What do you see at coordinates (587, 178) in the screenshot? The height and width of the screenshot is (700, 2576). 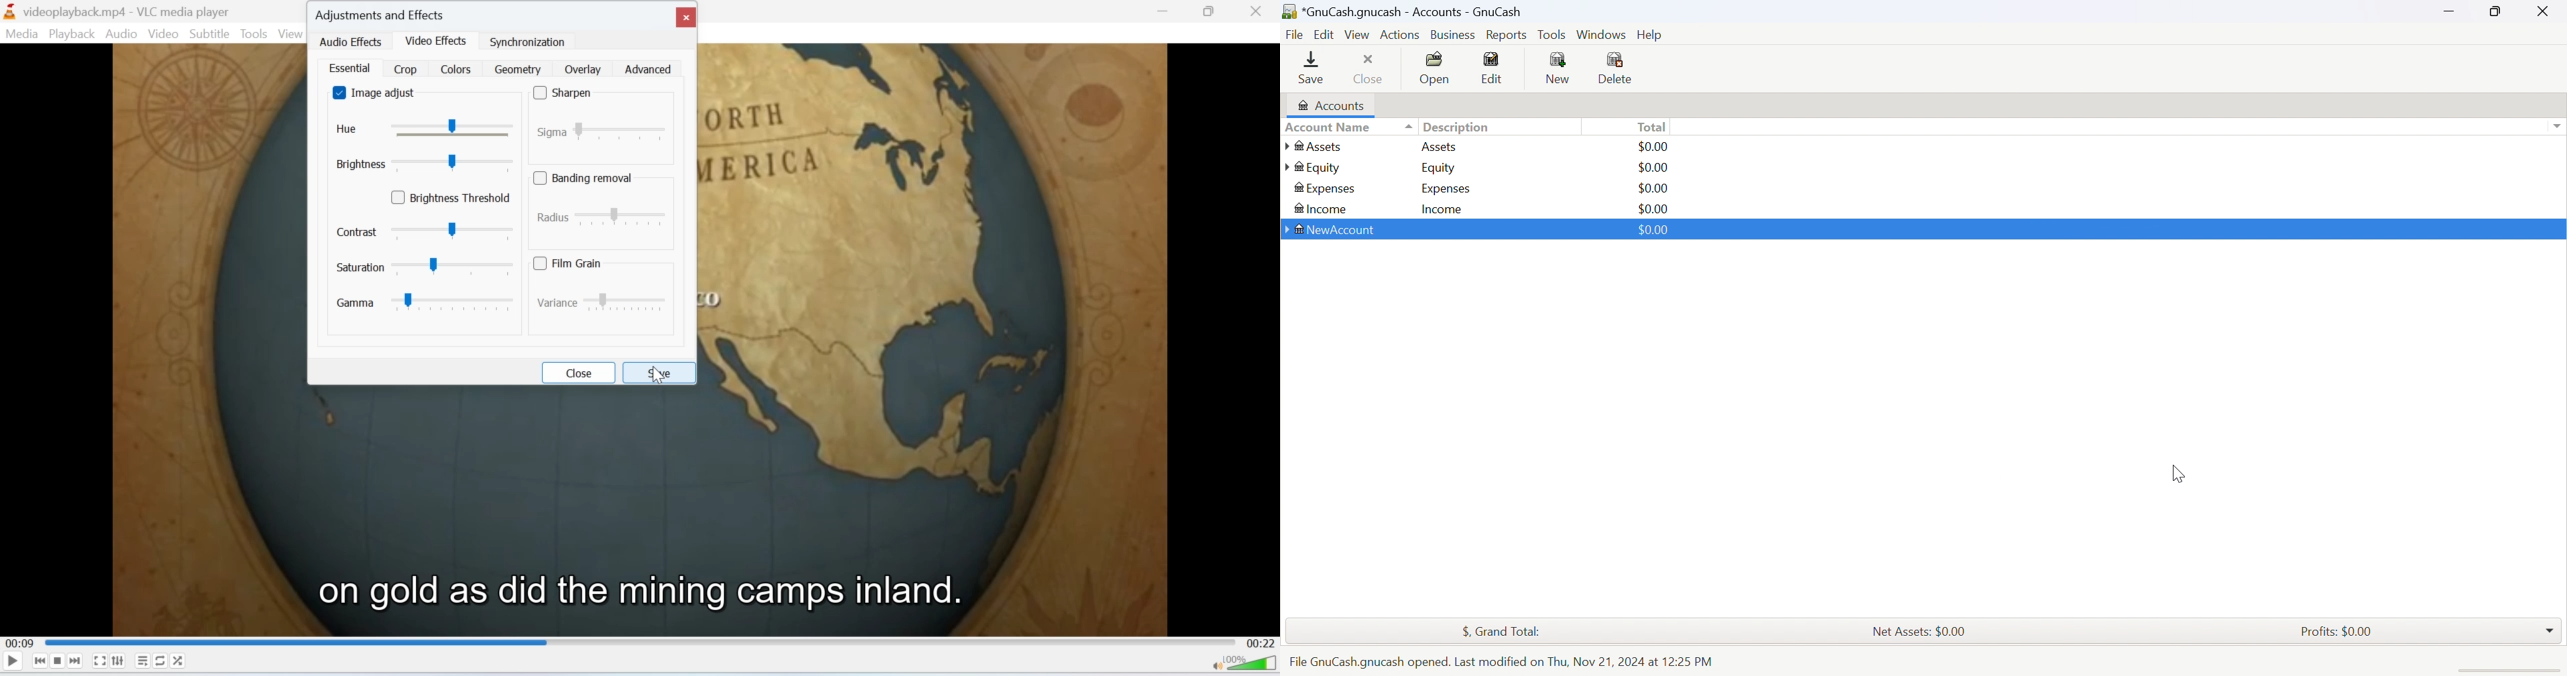 I see `banding removal ` at bounding box center [587, 178].